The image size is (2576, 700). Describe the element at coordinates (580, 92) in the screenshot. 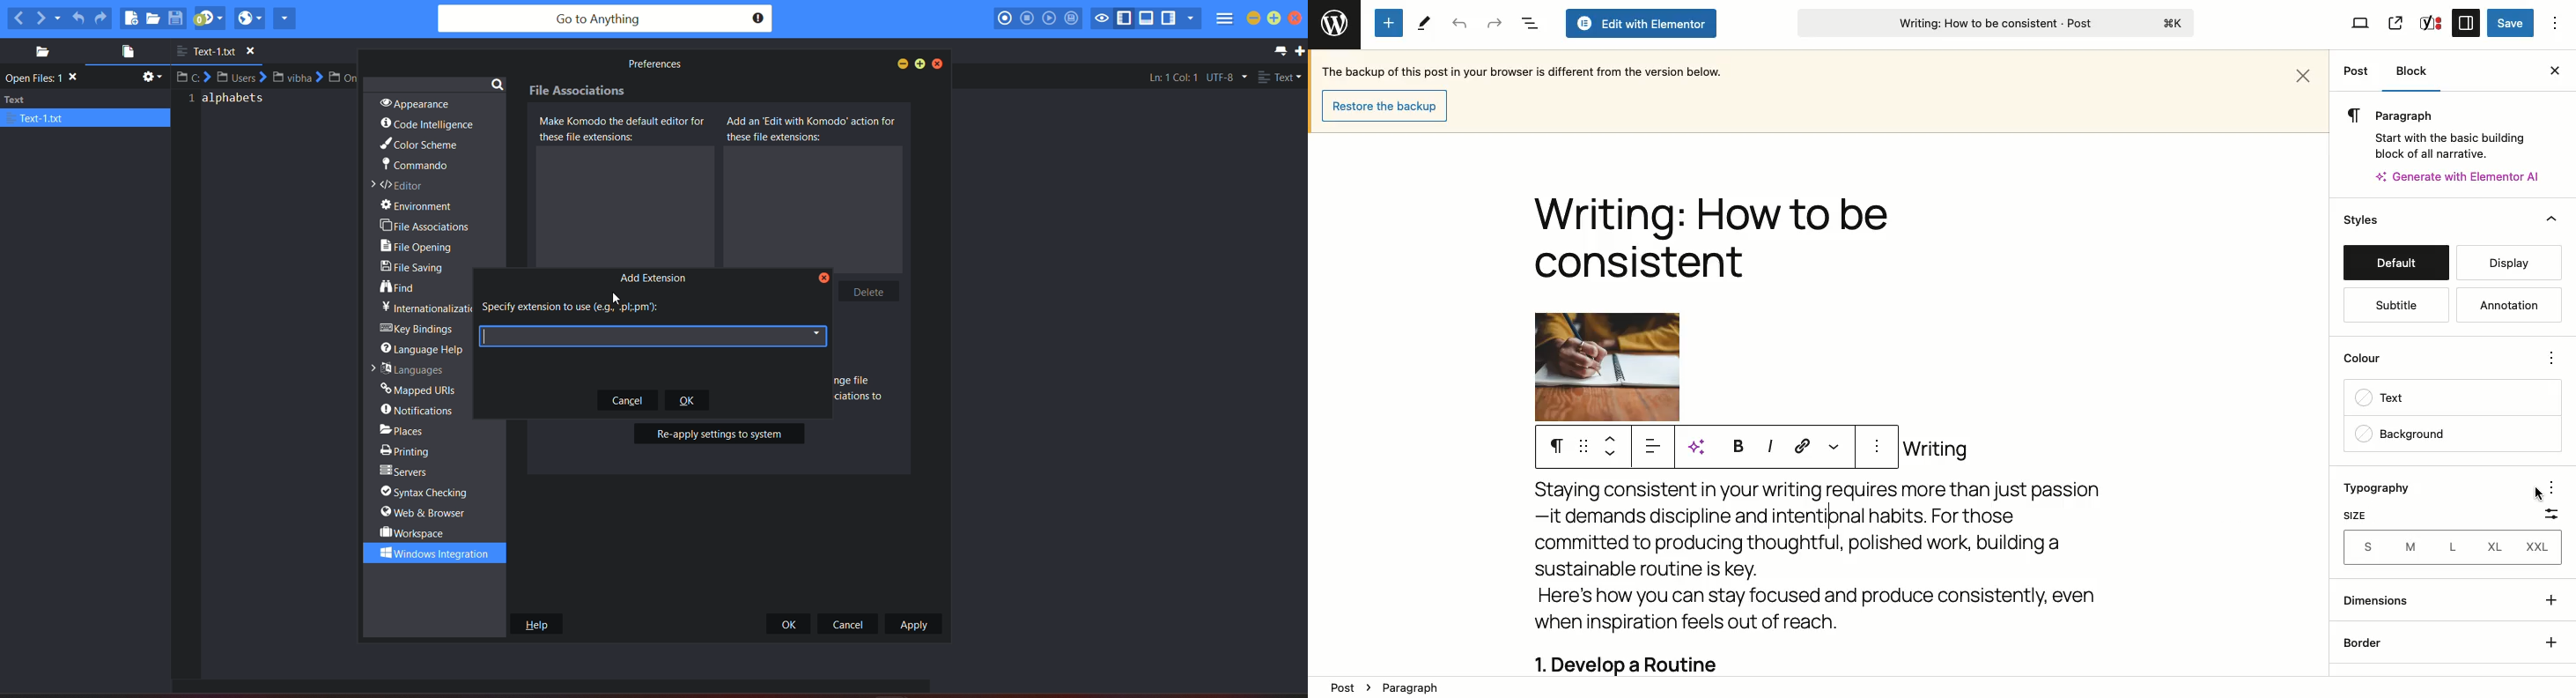

I see `File associations` at that location.